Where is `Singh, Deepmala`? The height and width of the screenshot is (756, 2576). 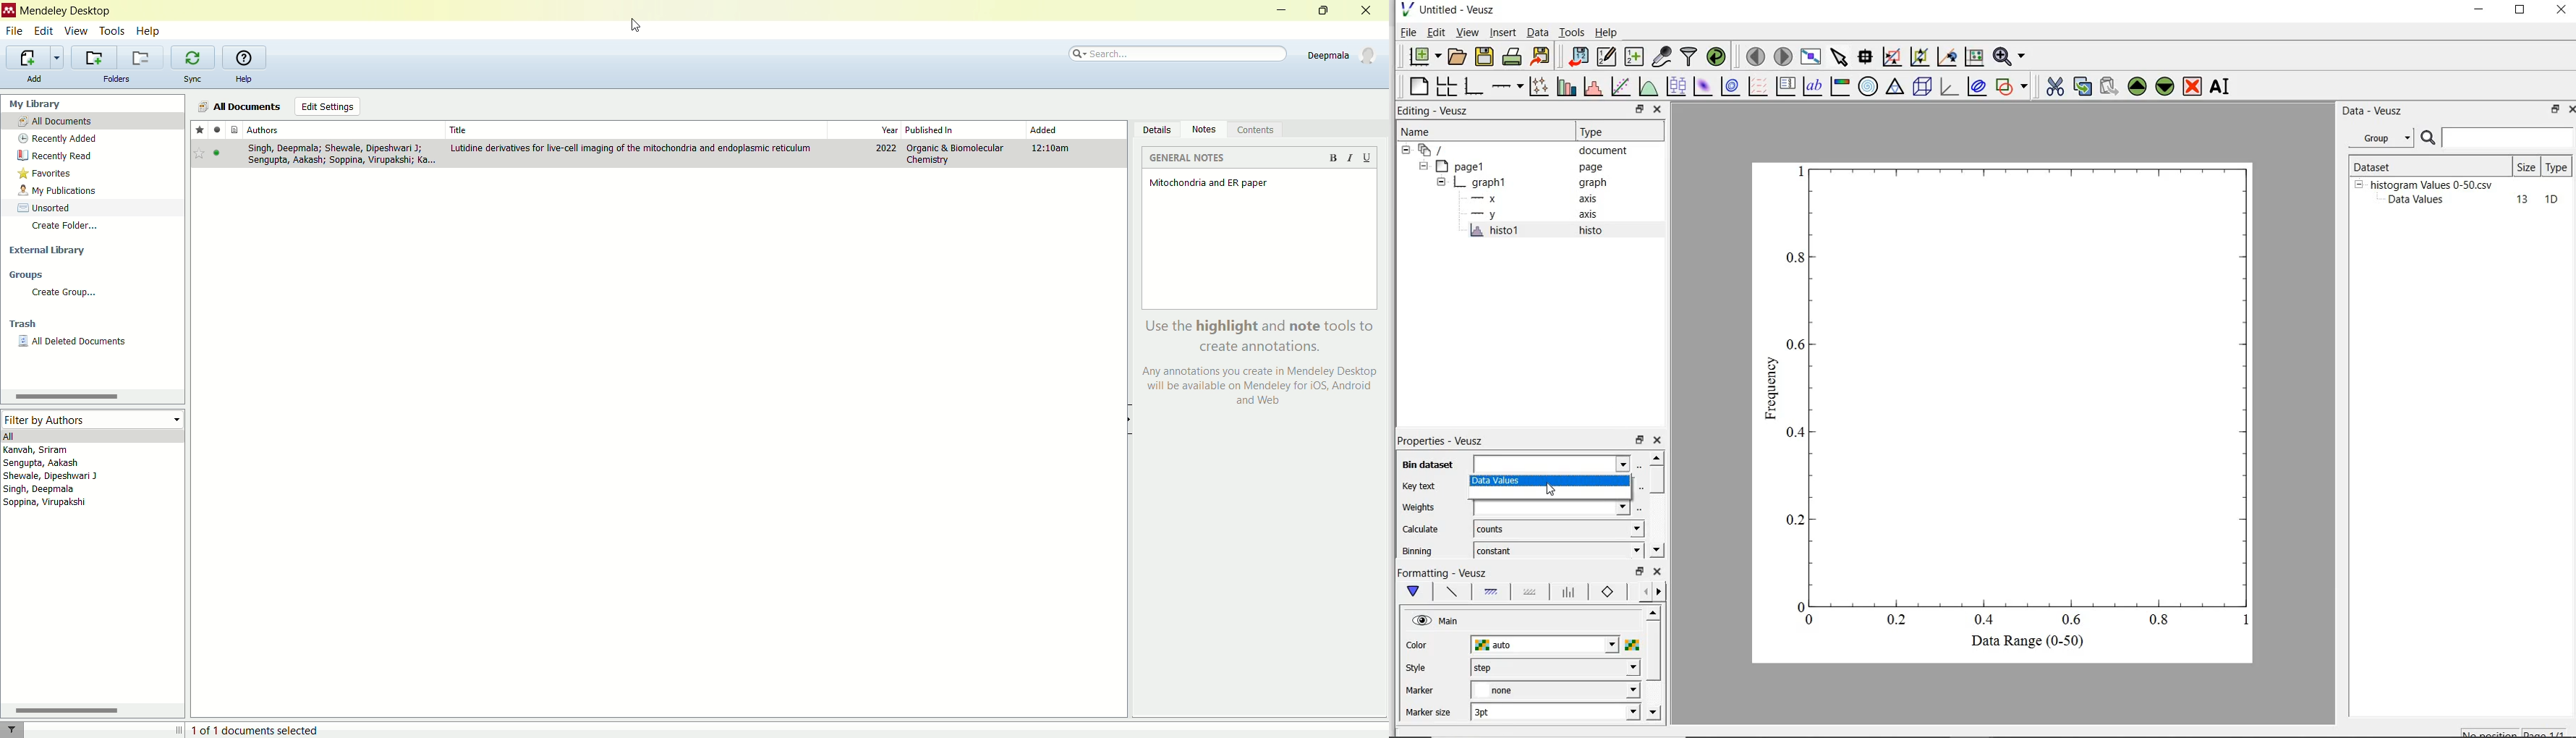
Singh, Deepmala is located at coordinates (47, 491).